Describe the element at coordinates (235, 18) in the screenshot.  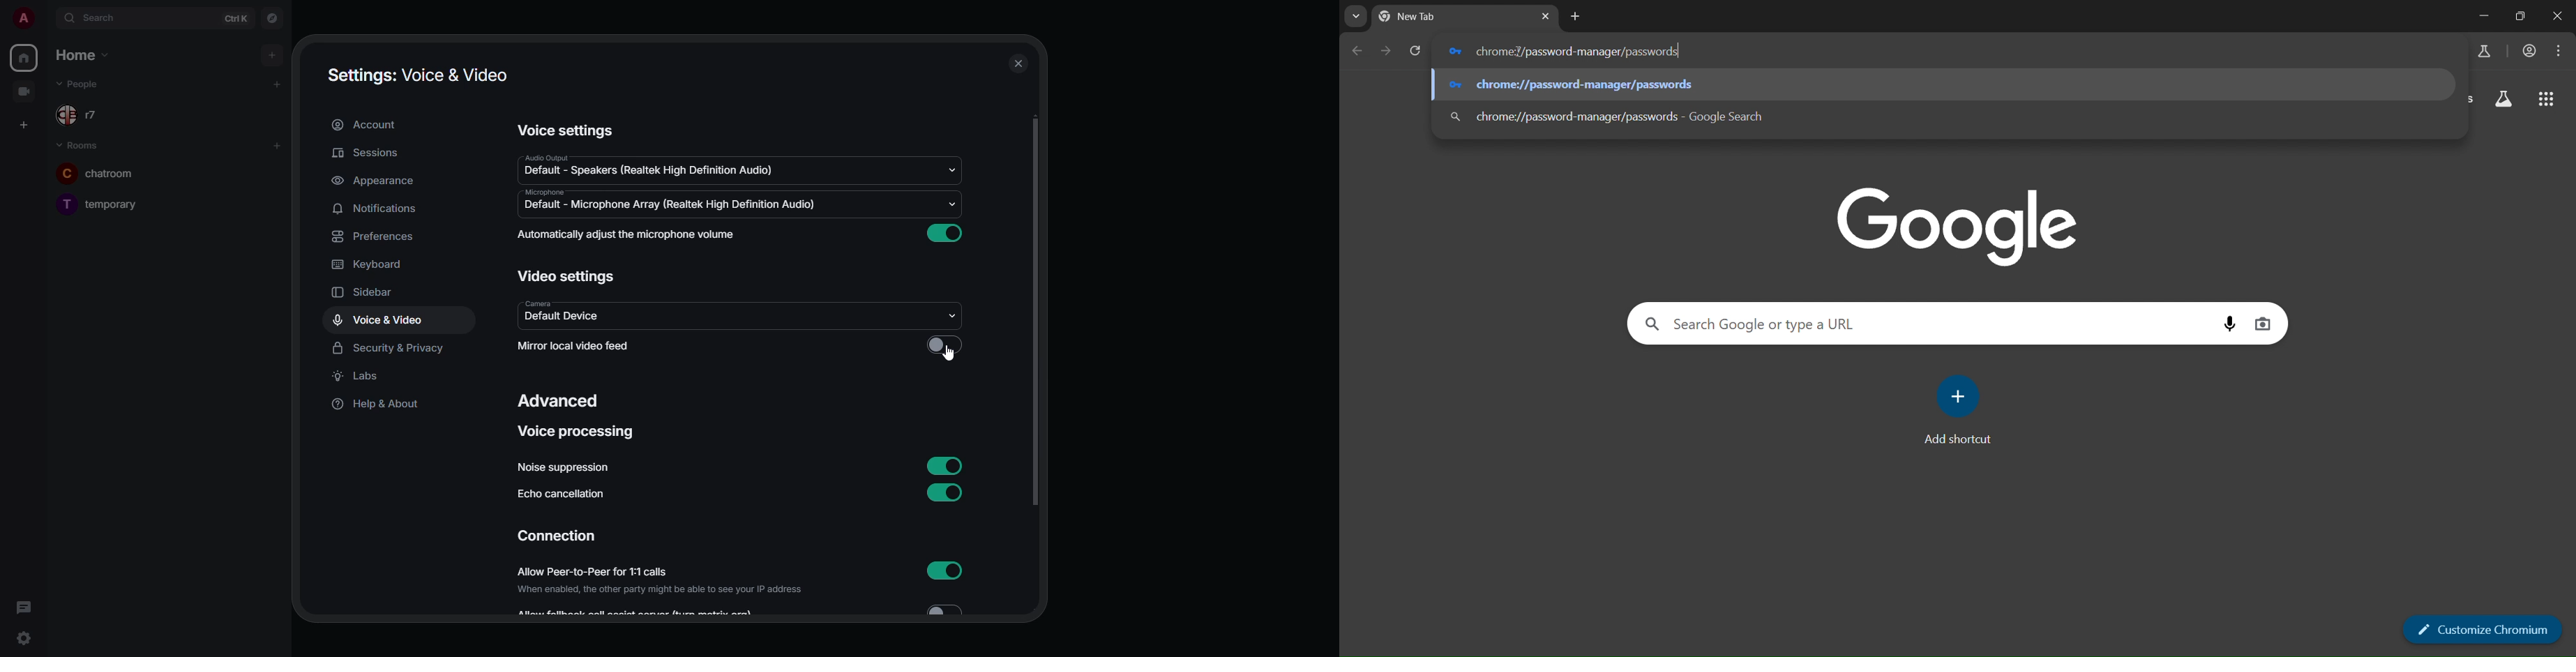
I see `ctrl K` at that location.